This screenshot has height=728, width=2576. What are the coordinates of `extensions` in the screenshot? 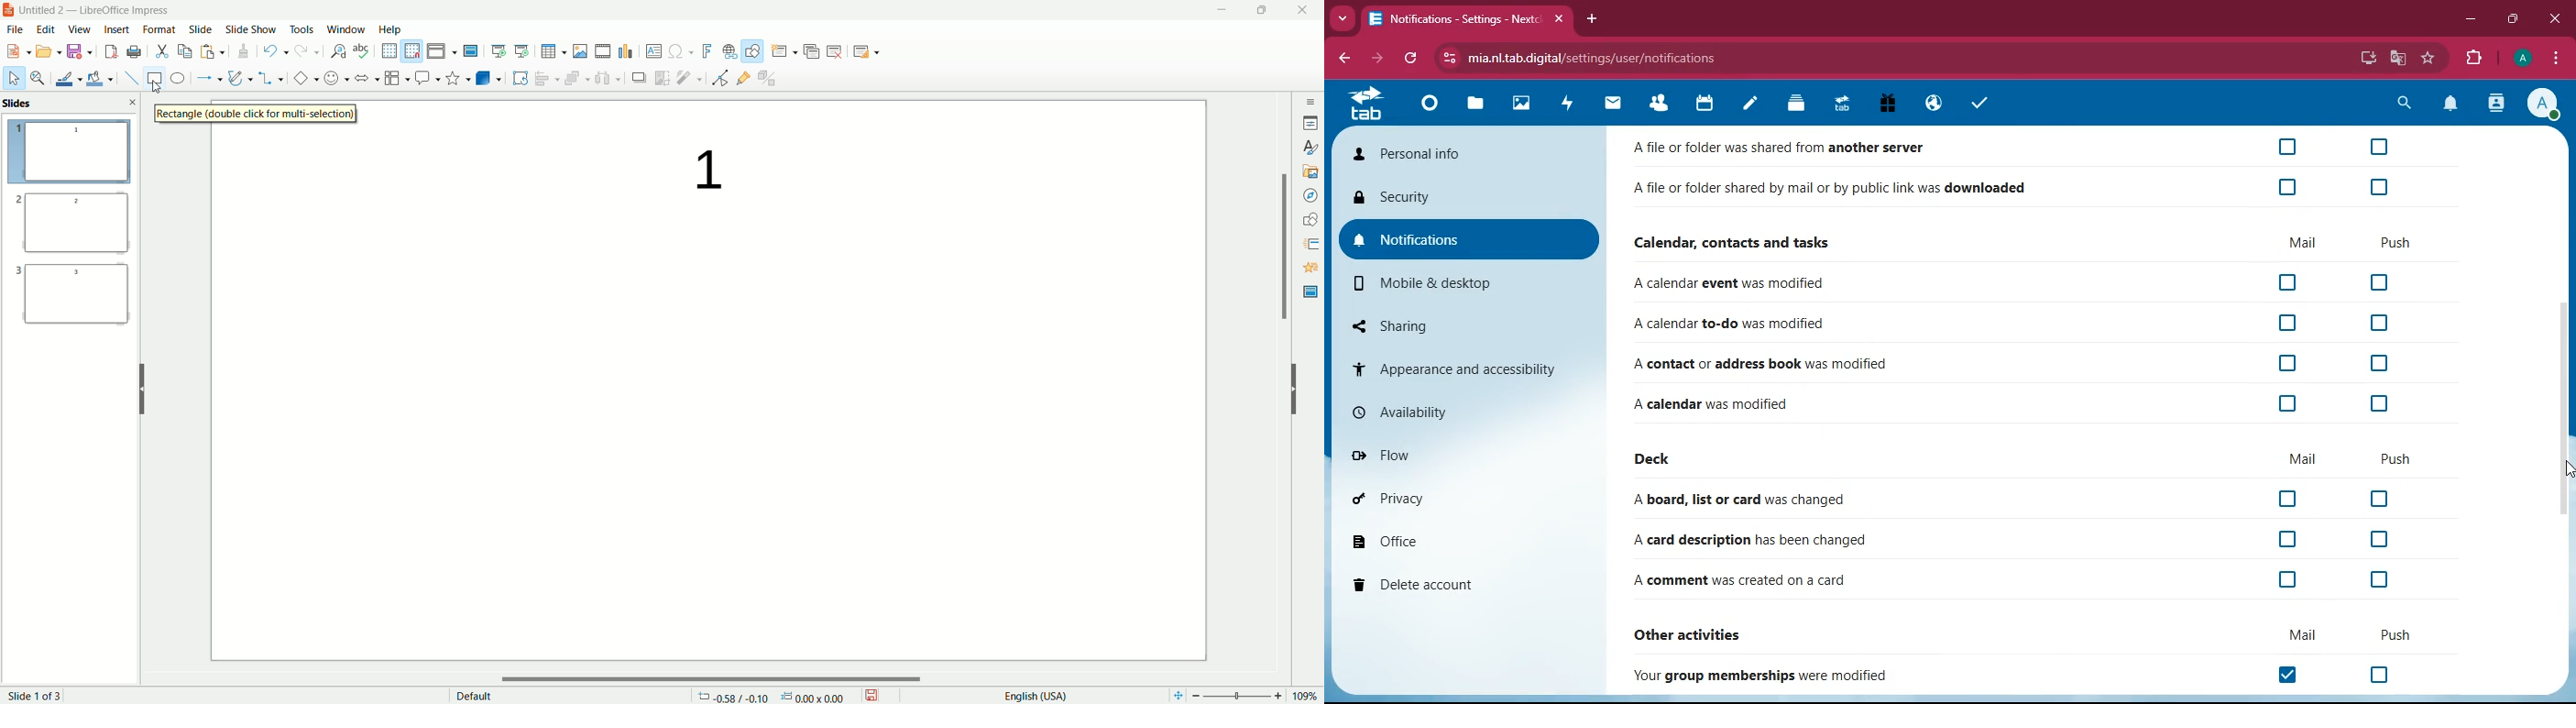 It's located at (2470, 56).